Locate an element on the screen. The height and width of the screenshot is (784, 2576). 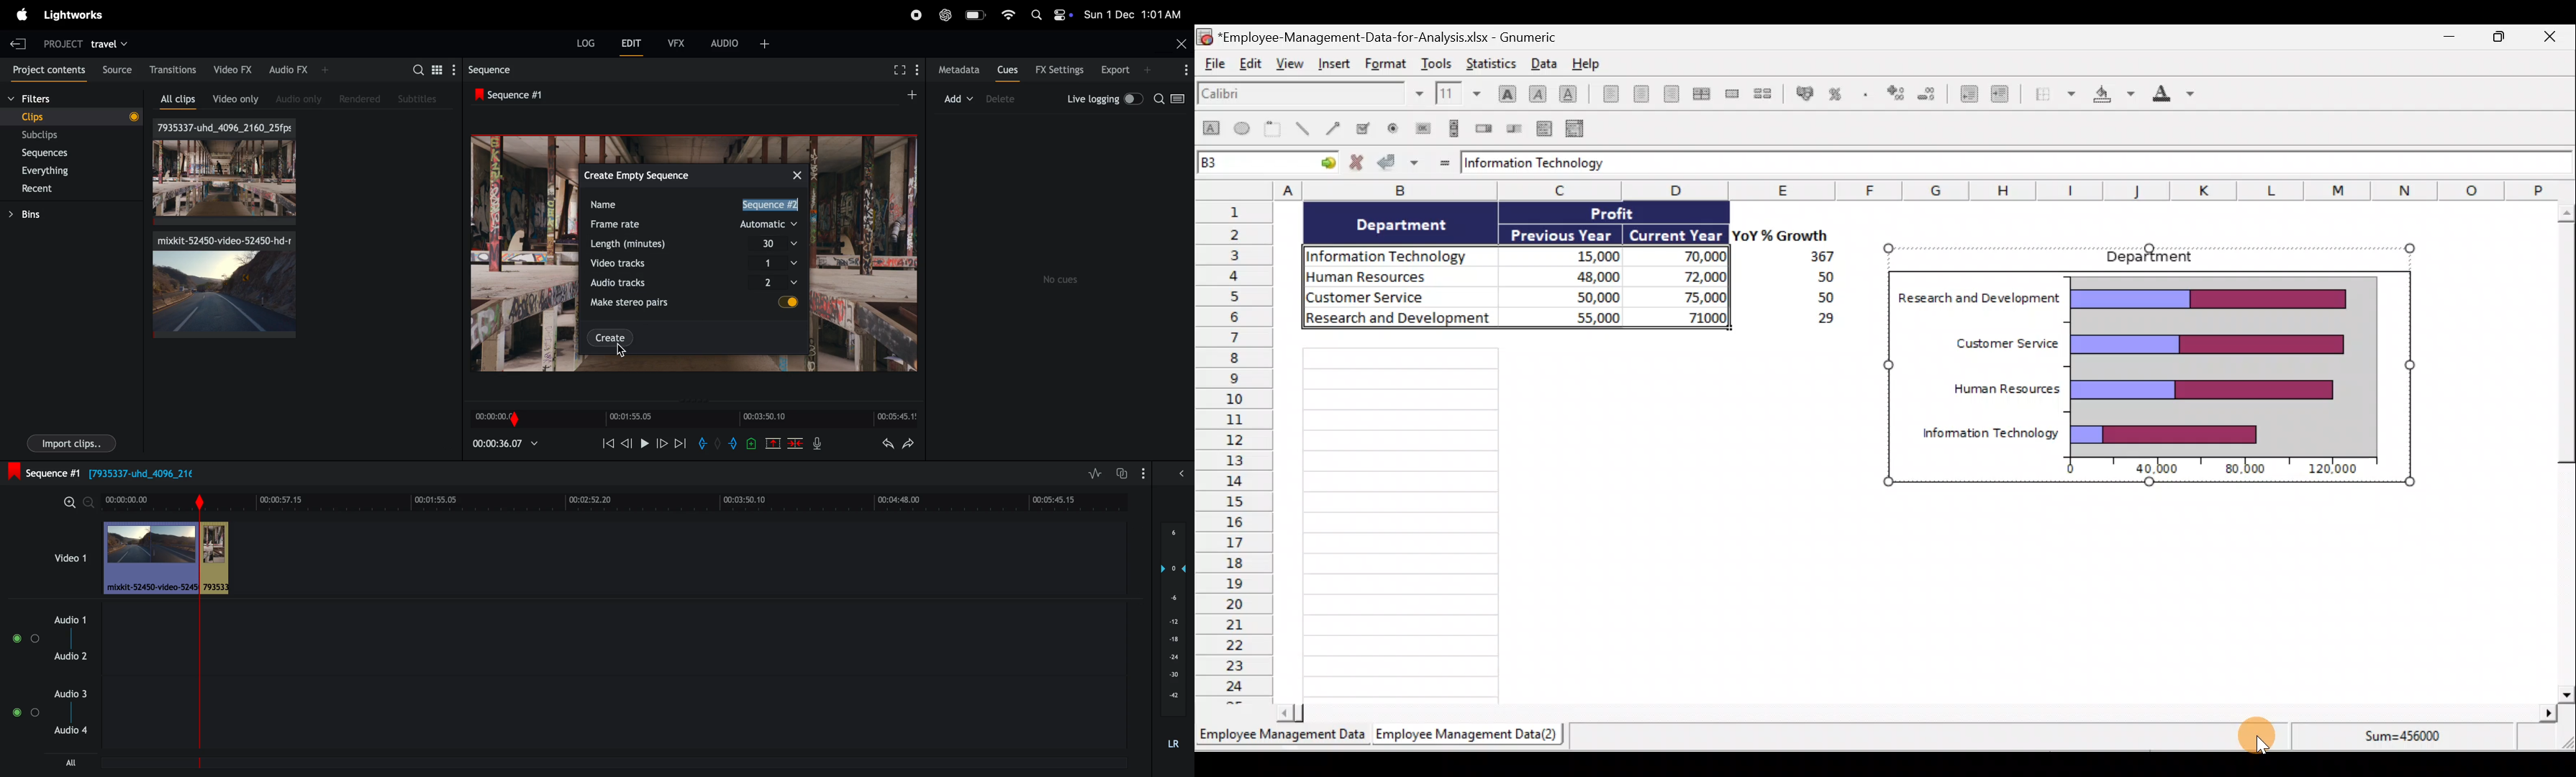
Tools is located at coordinates (1437, 61).